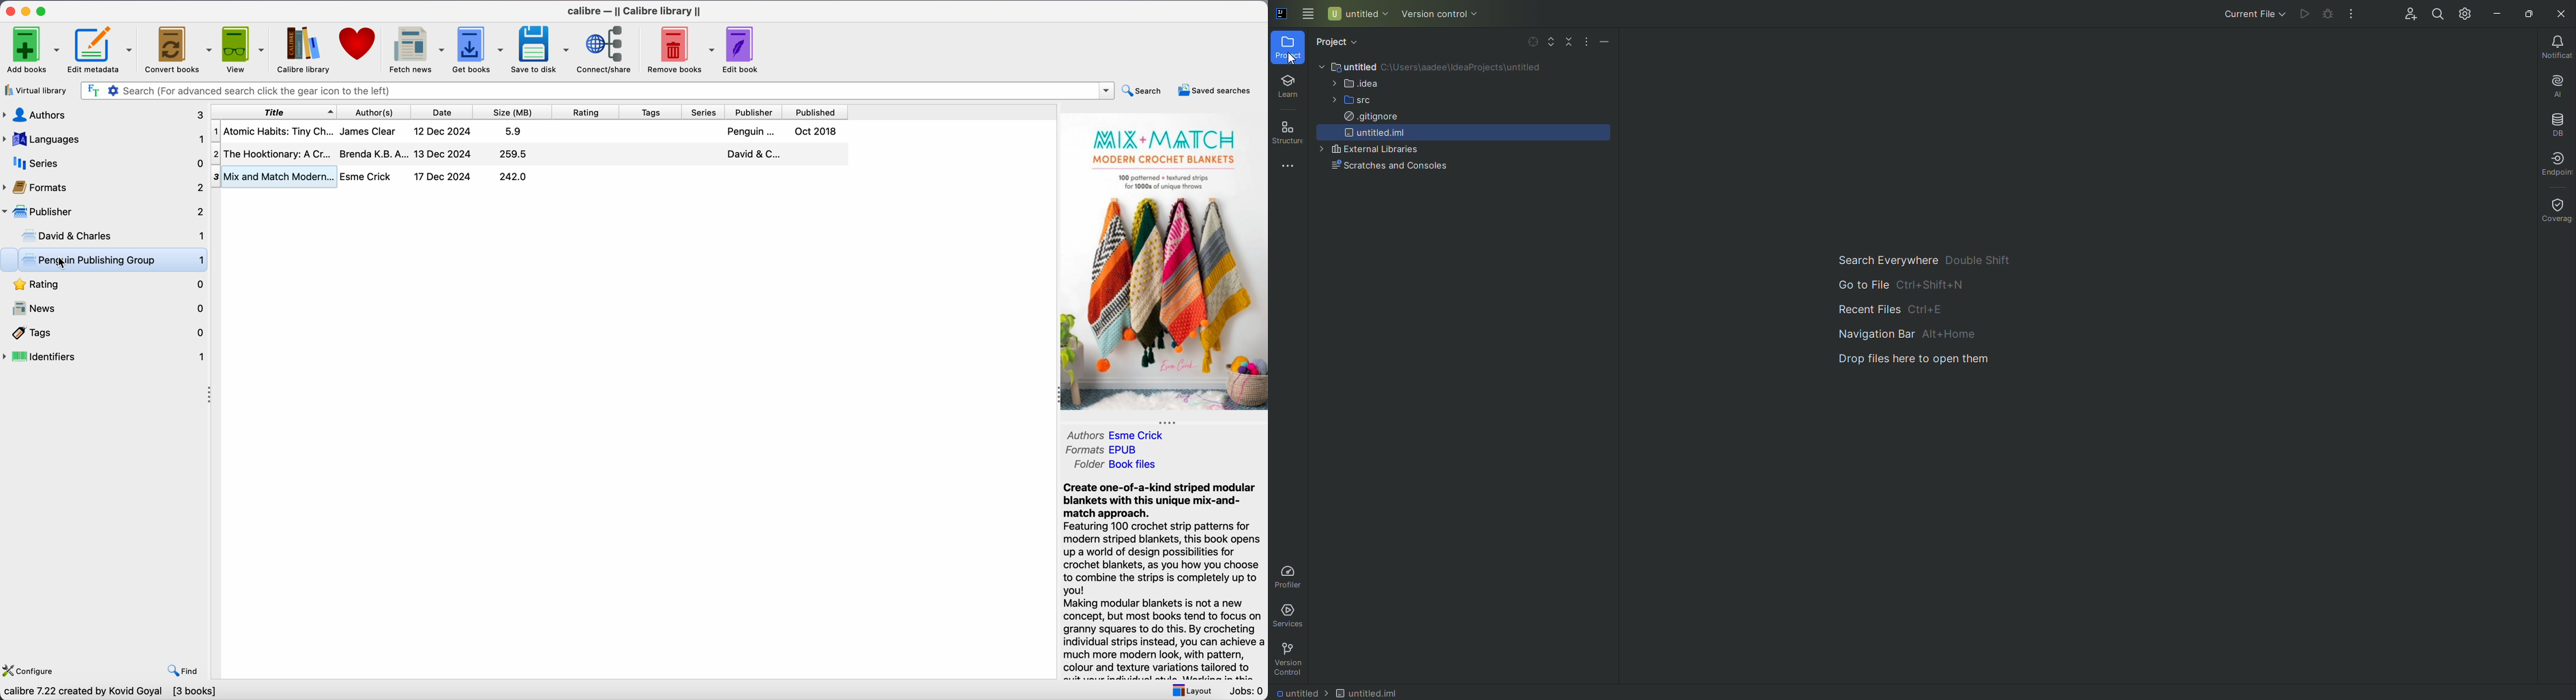  What do you see at coordinates (105, 358) in the screenshot?
I see `identifiers` at bounding box center [105, 358].